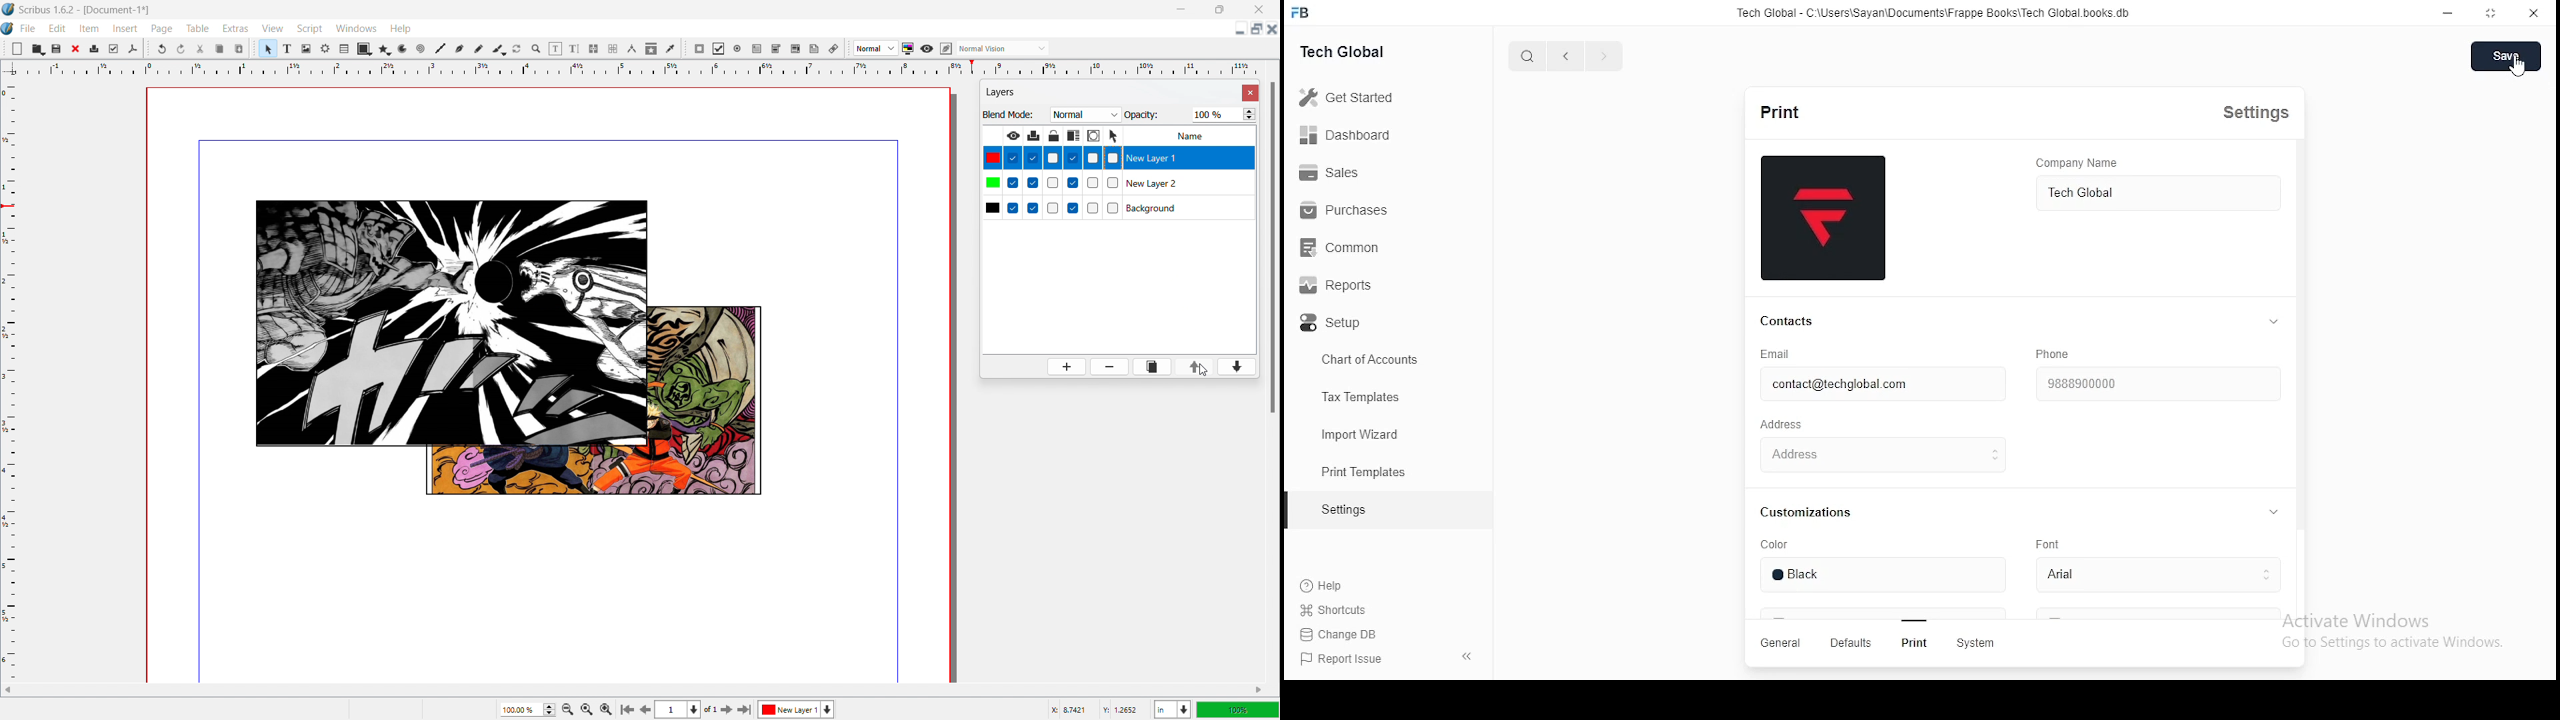 The height and width of the screenshot is (728, 2576). I want to click on ‘Email, so click(1783, 354).